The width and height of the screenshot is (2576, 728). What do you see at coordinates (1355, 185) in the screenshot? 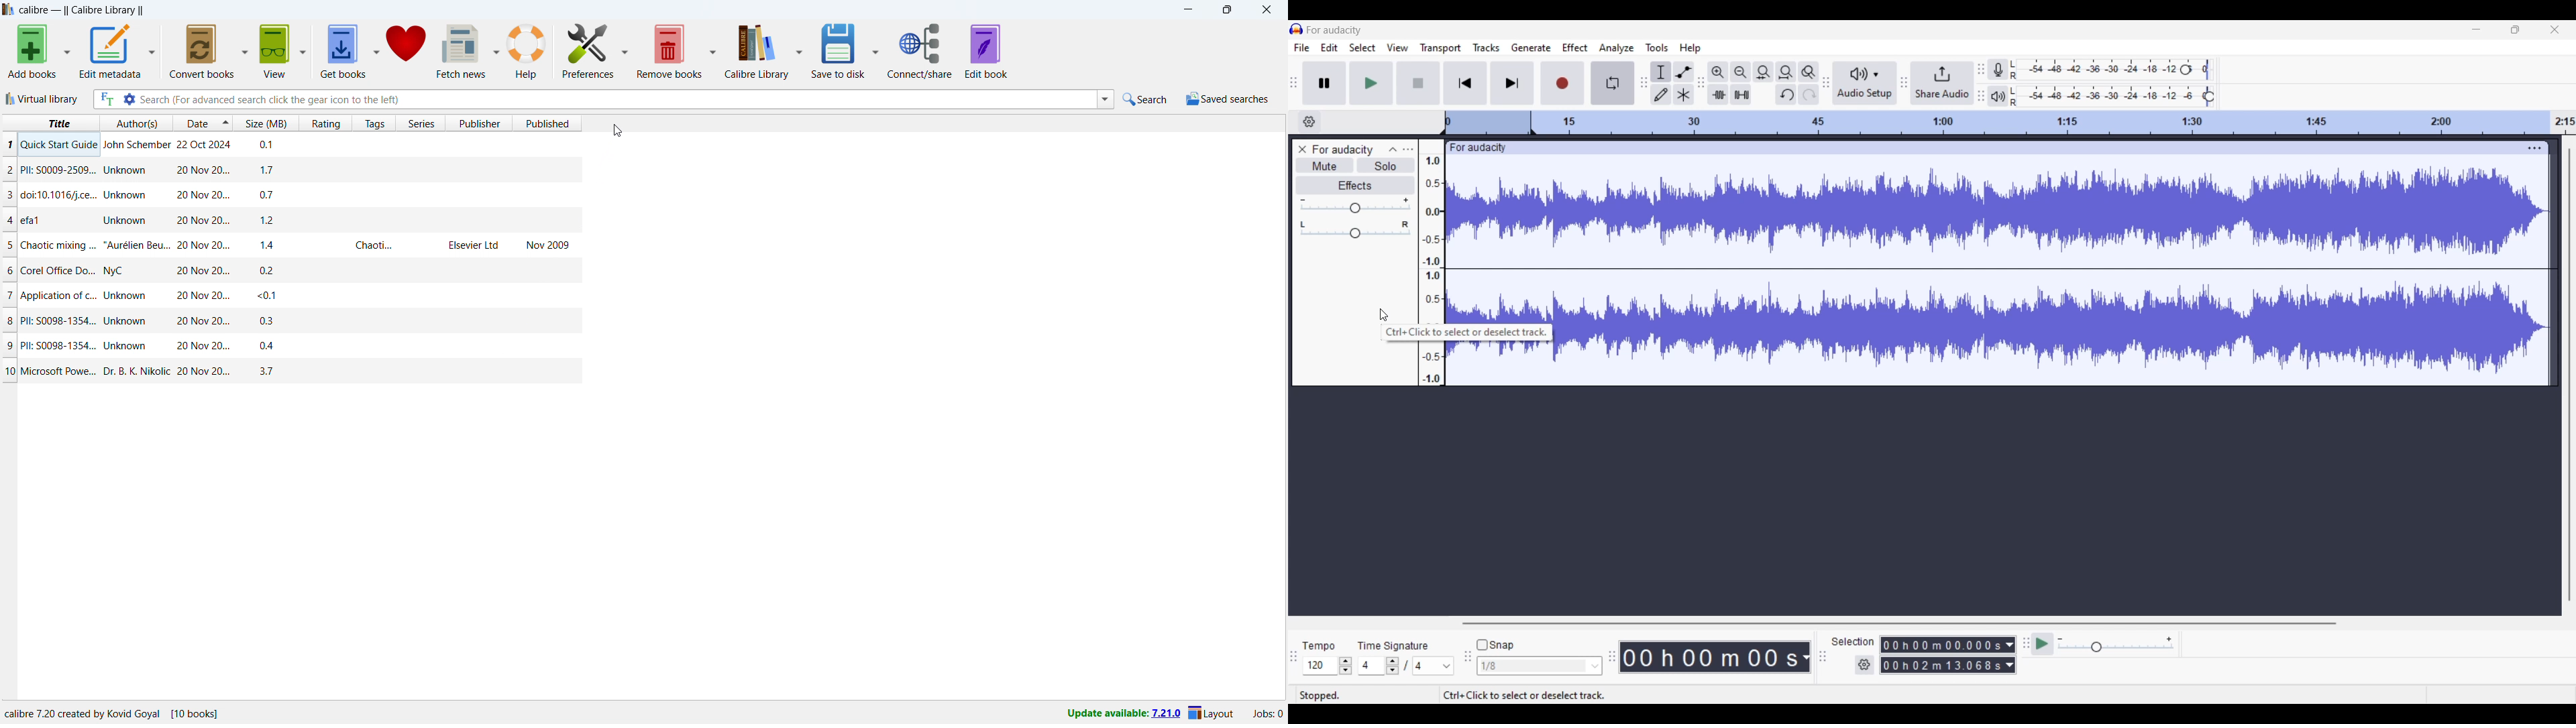
I see `Effects` at bounding box center [1355, 185].